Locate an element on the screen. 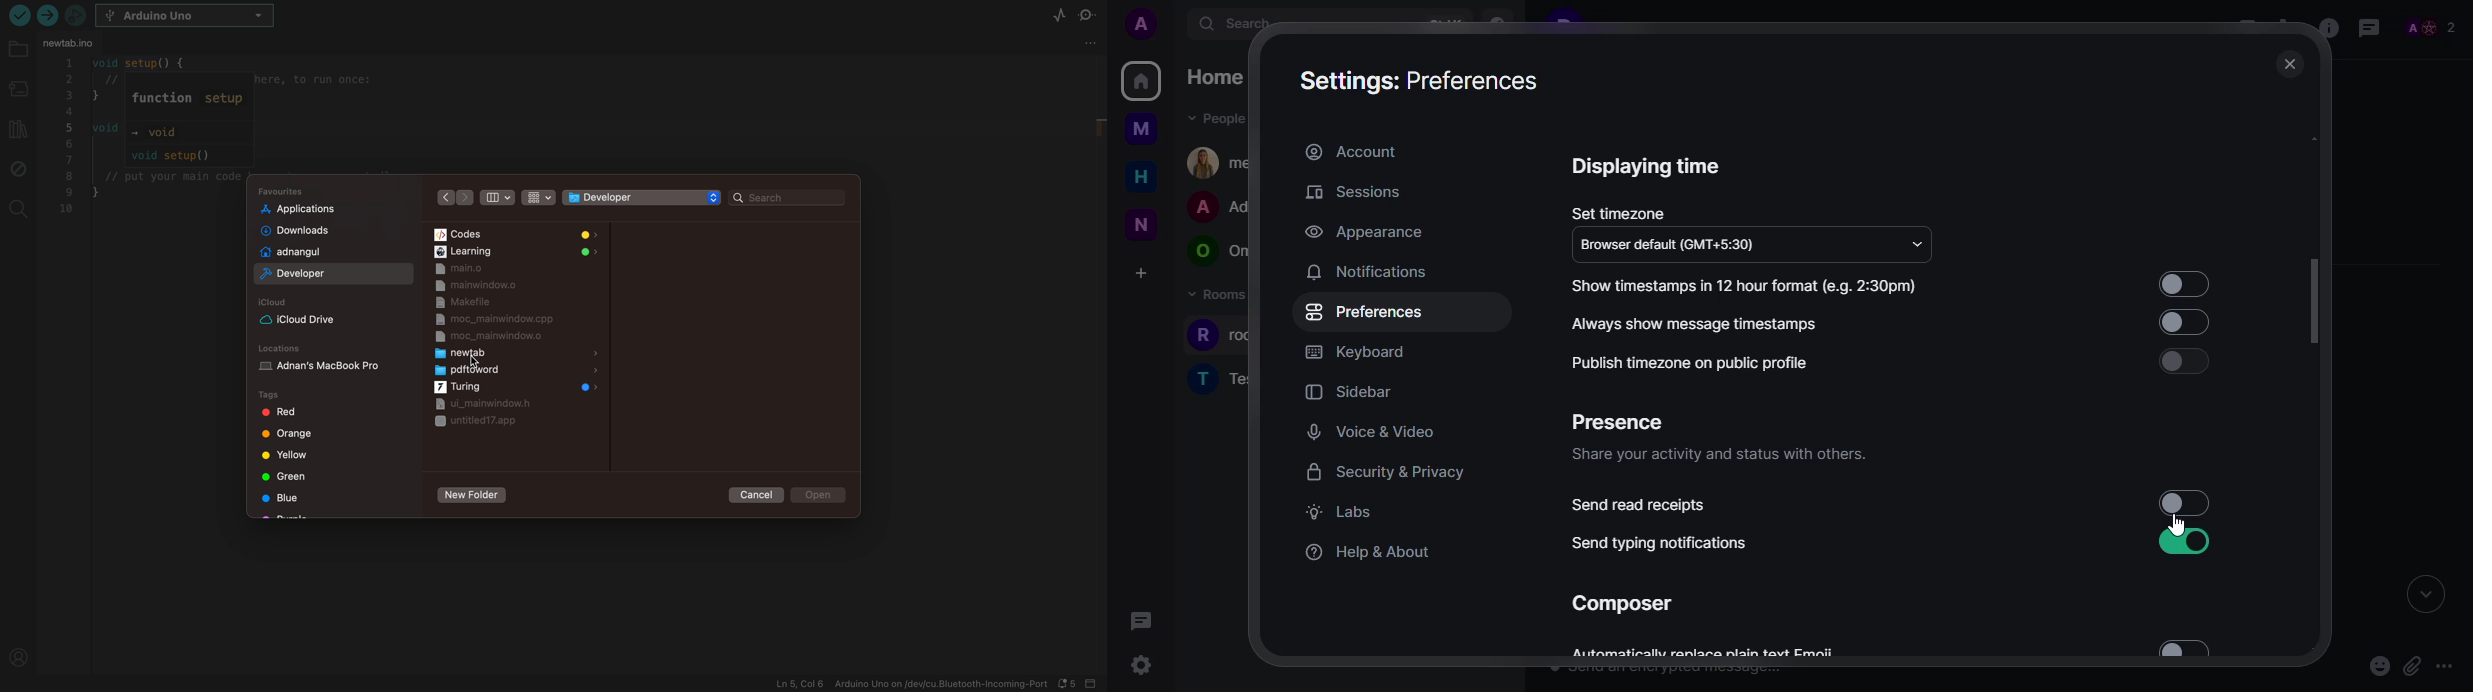 The image size is (2492, 700). new tab is located at coordinates (517, 353).